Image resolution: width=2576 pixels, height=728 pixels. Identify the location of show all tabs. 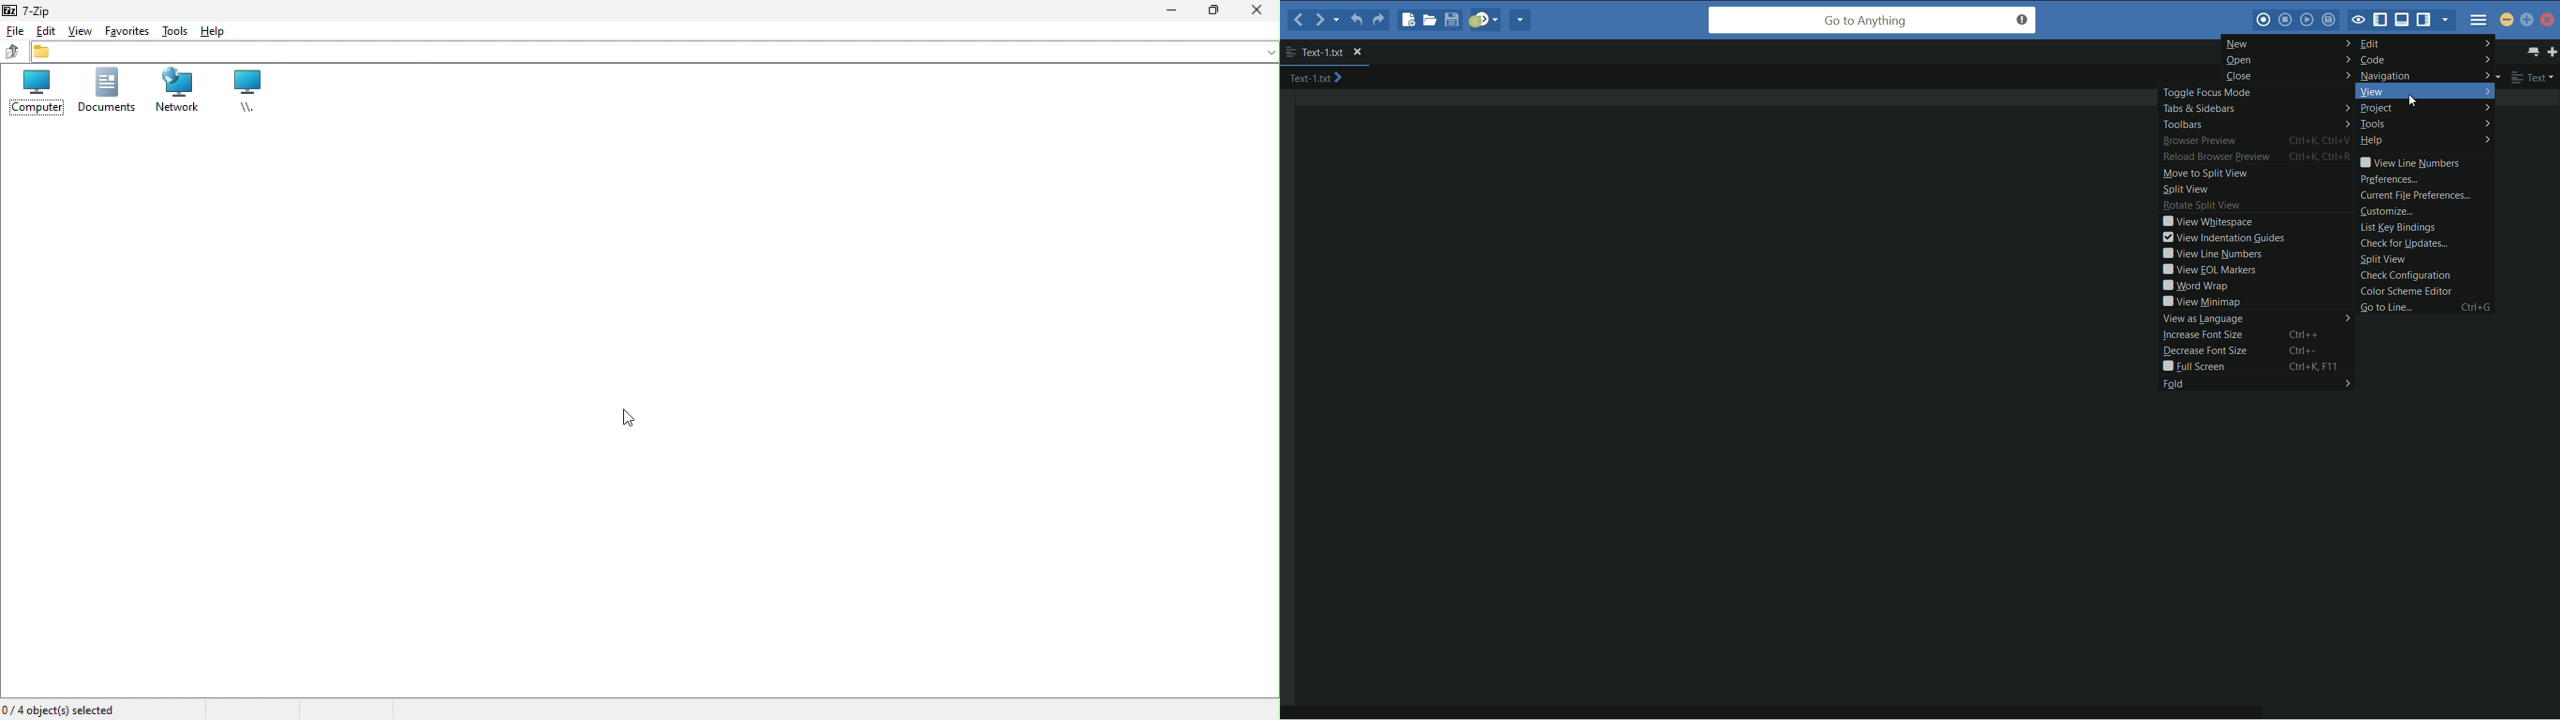
(2531, 51).